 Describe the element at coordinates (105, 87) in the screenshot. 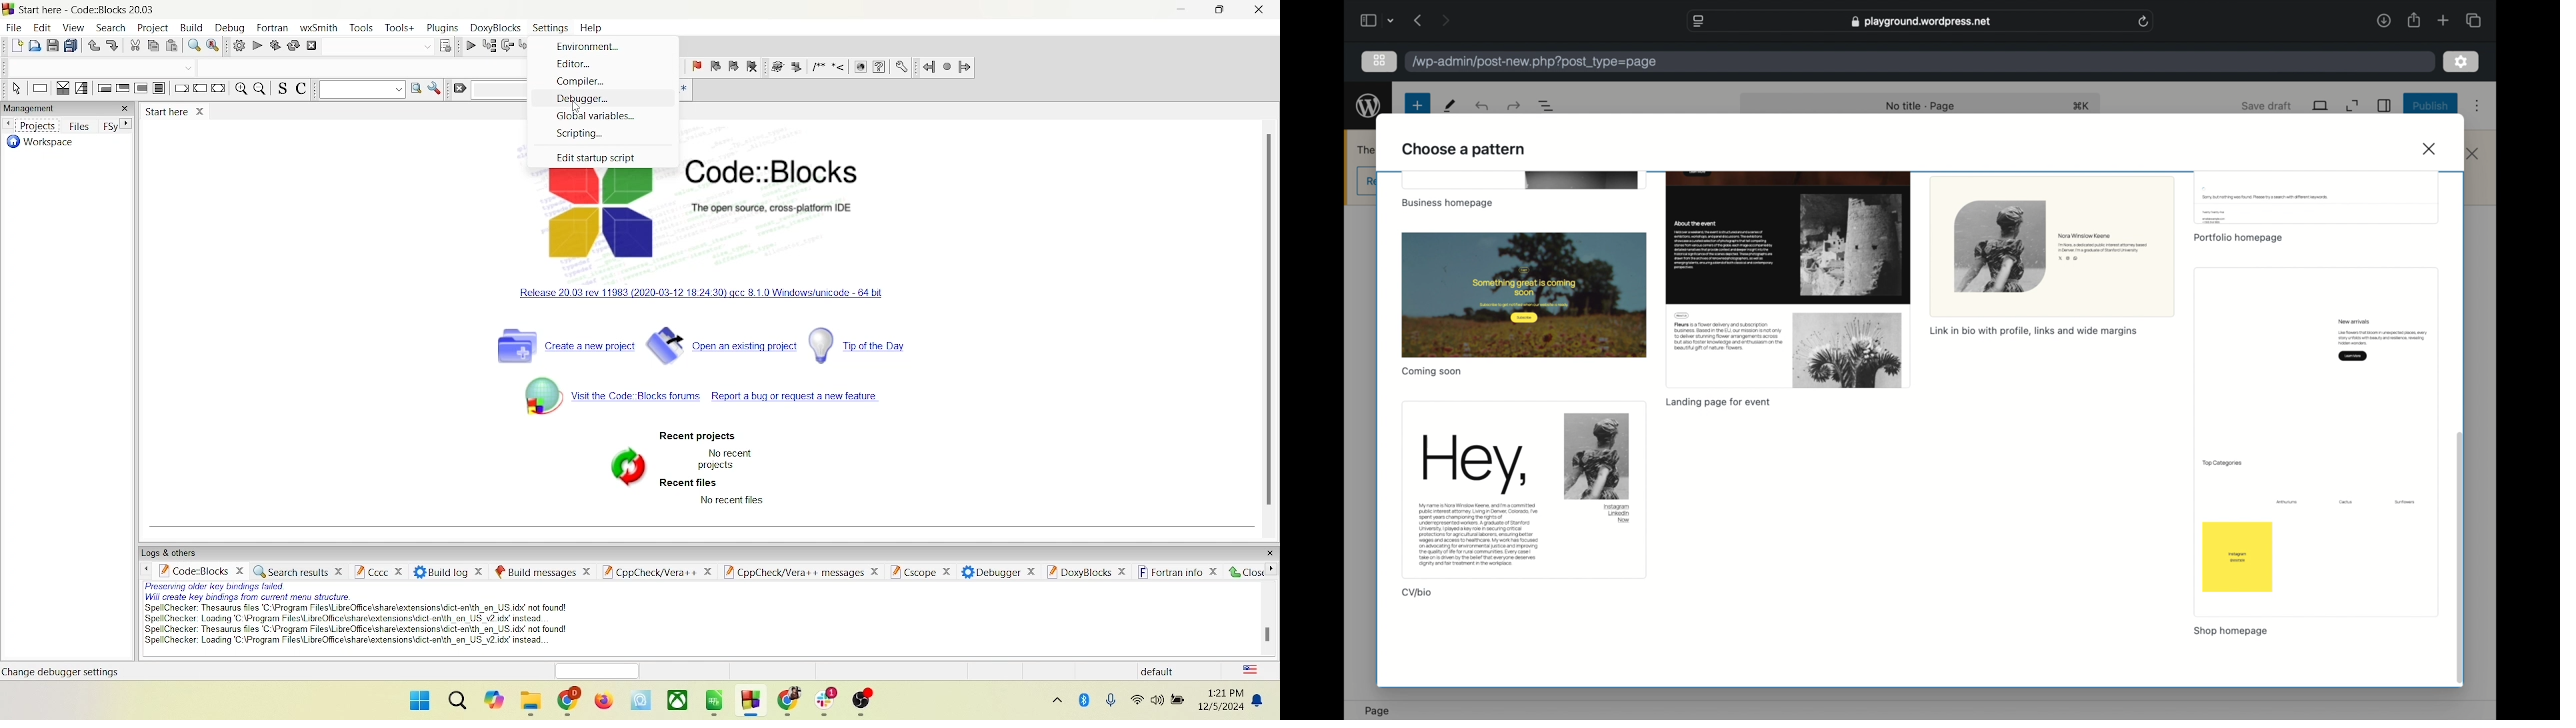

I see `entry condition loop` at that location.